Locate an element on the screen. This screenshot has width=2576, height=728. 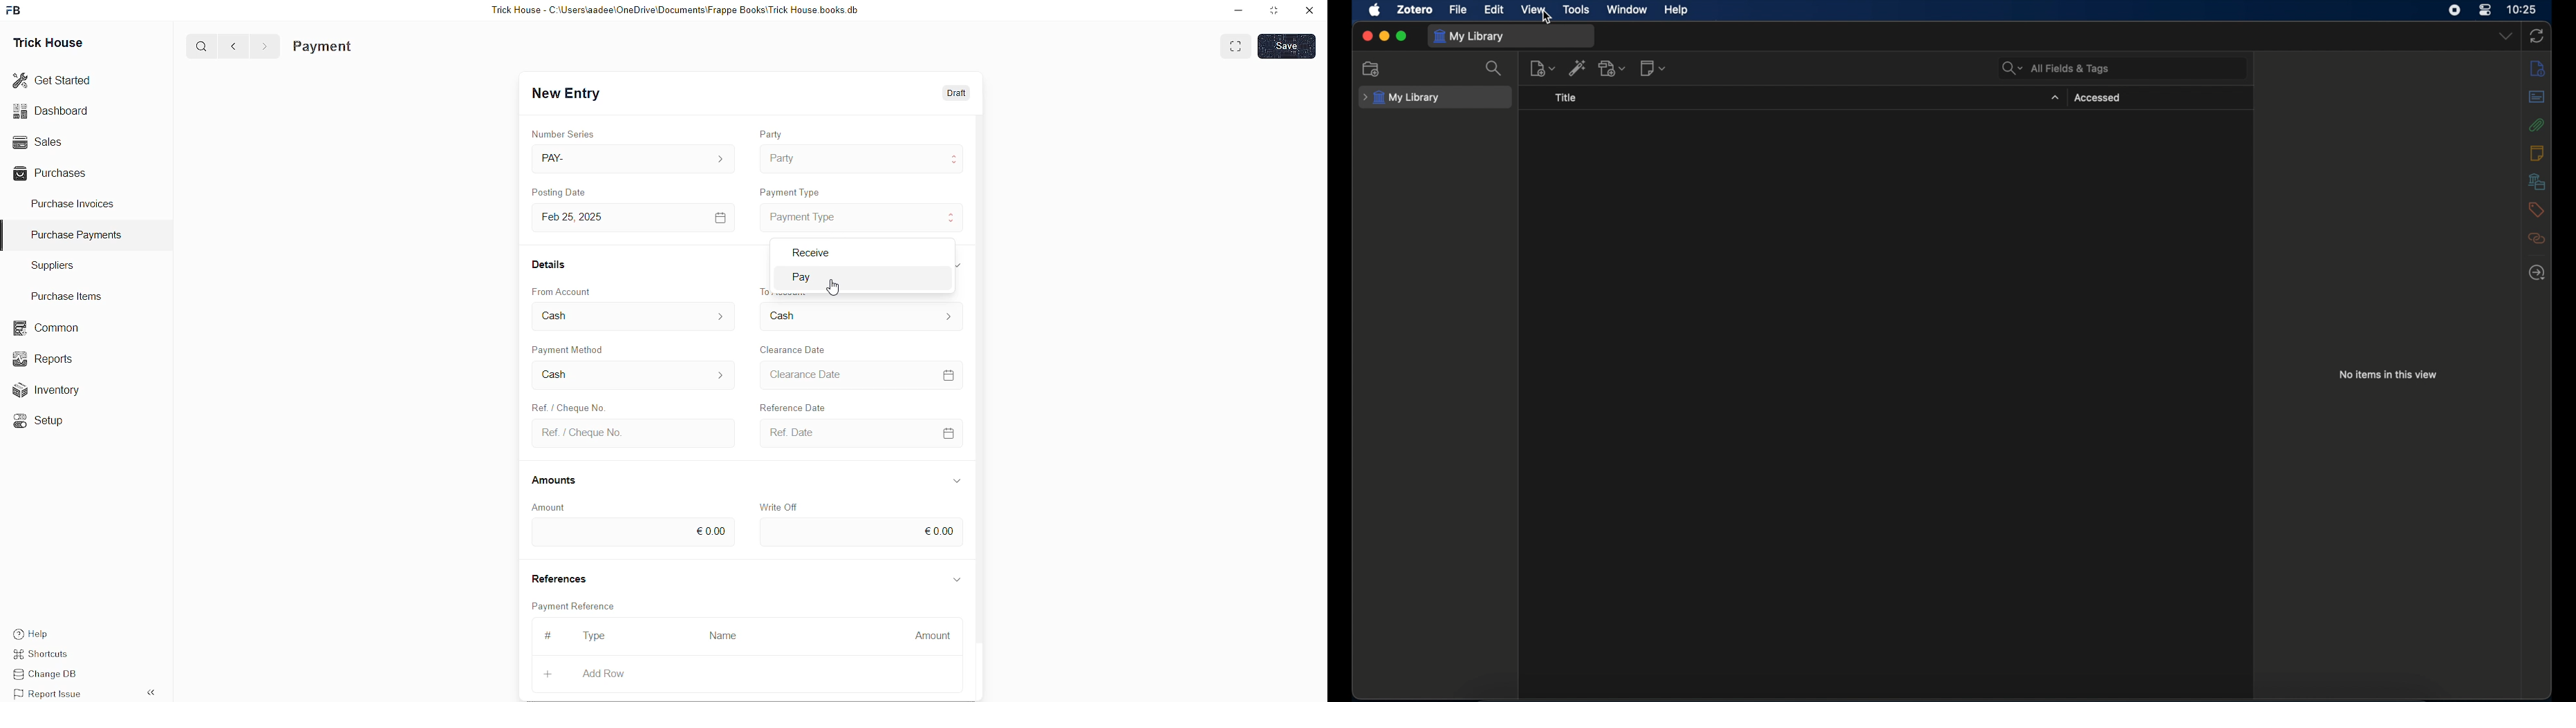
Payment Type is located at coordinates (794, 189).